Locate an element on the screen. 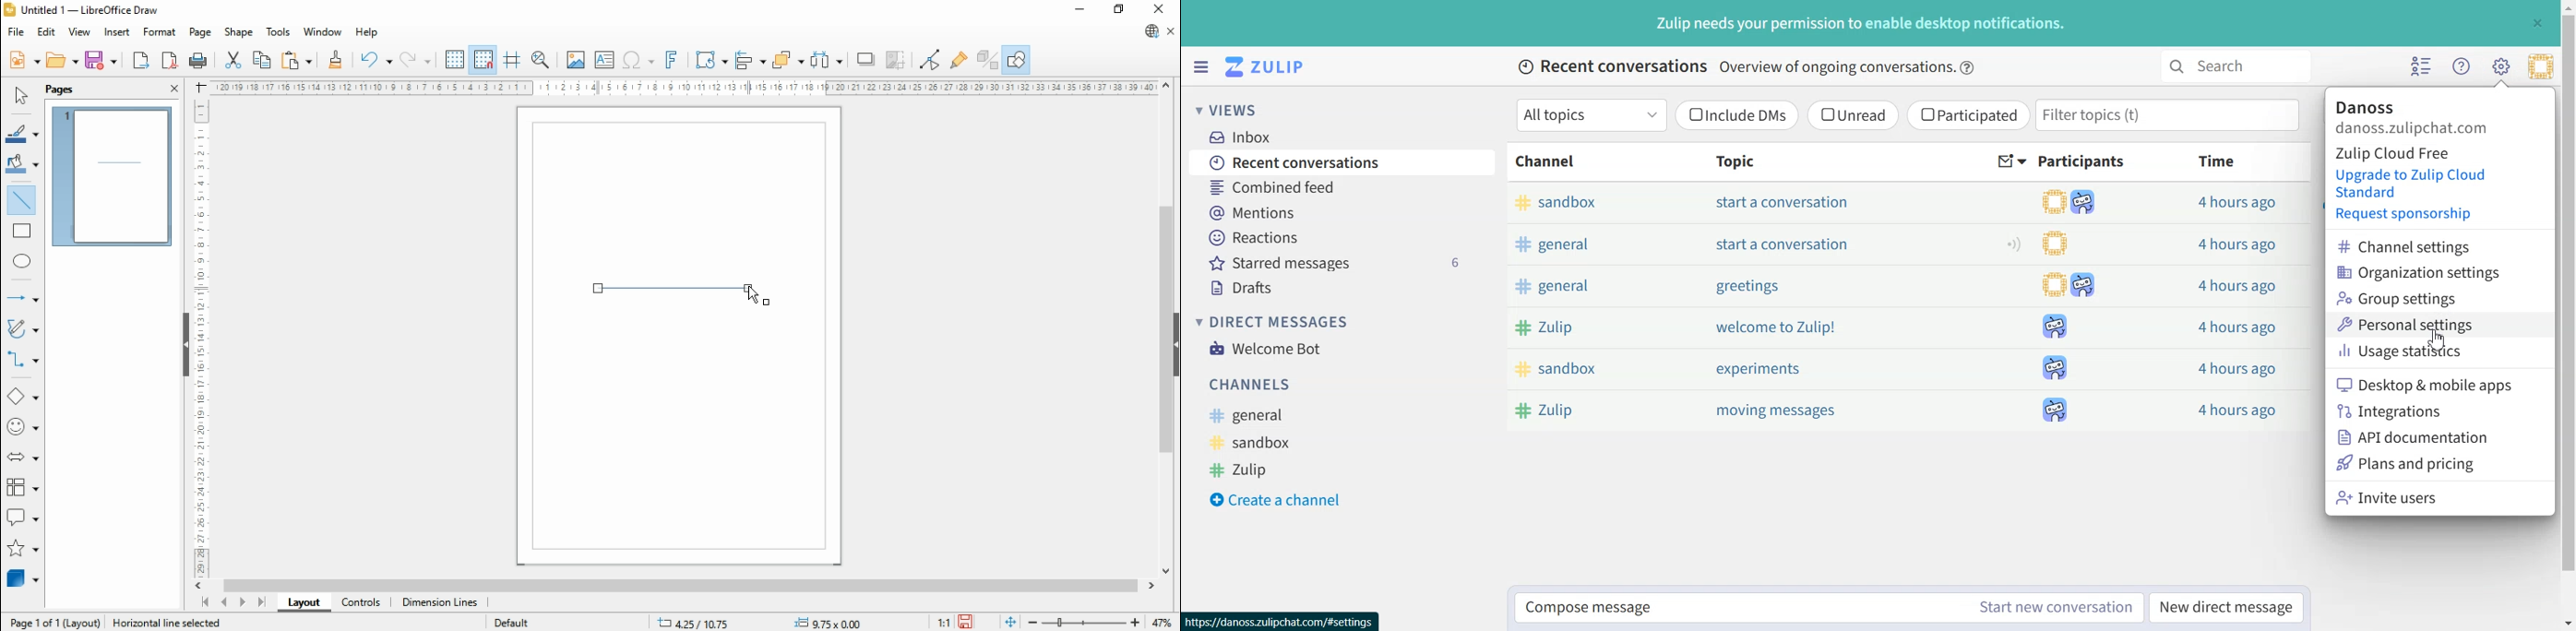  insert line is located at coordinates (22, 198).